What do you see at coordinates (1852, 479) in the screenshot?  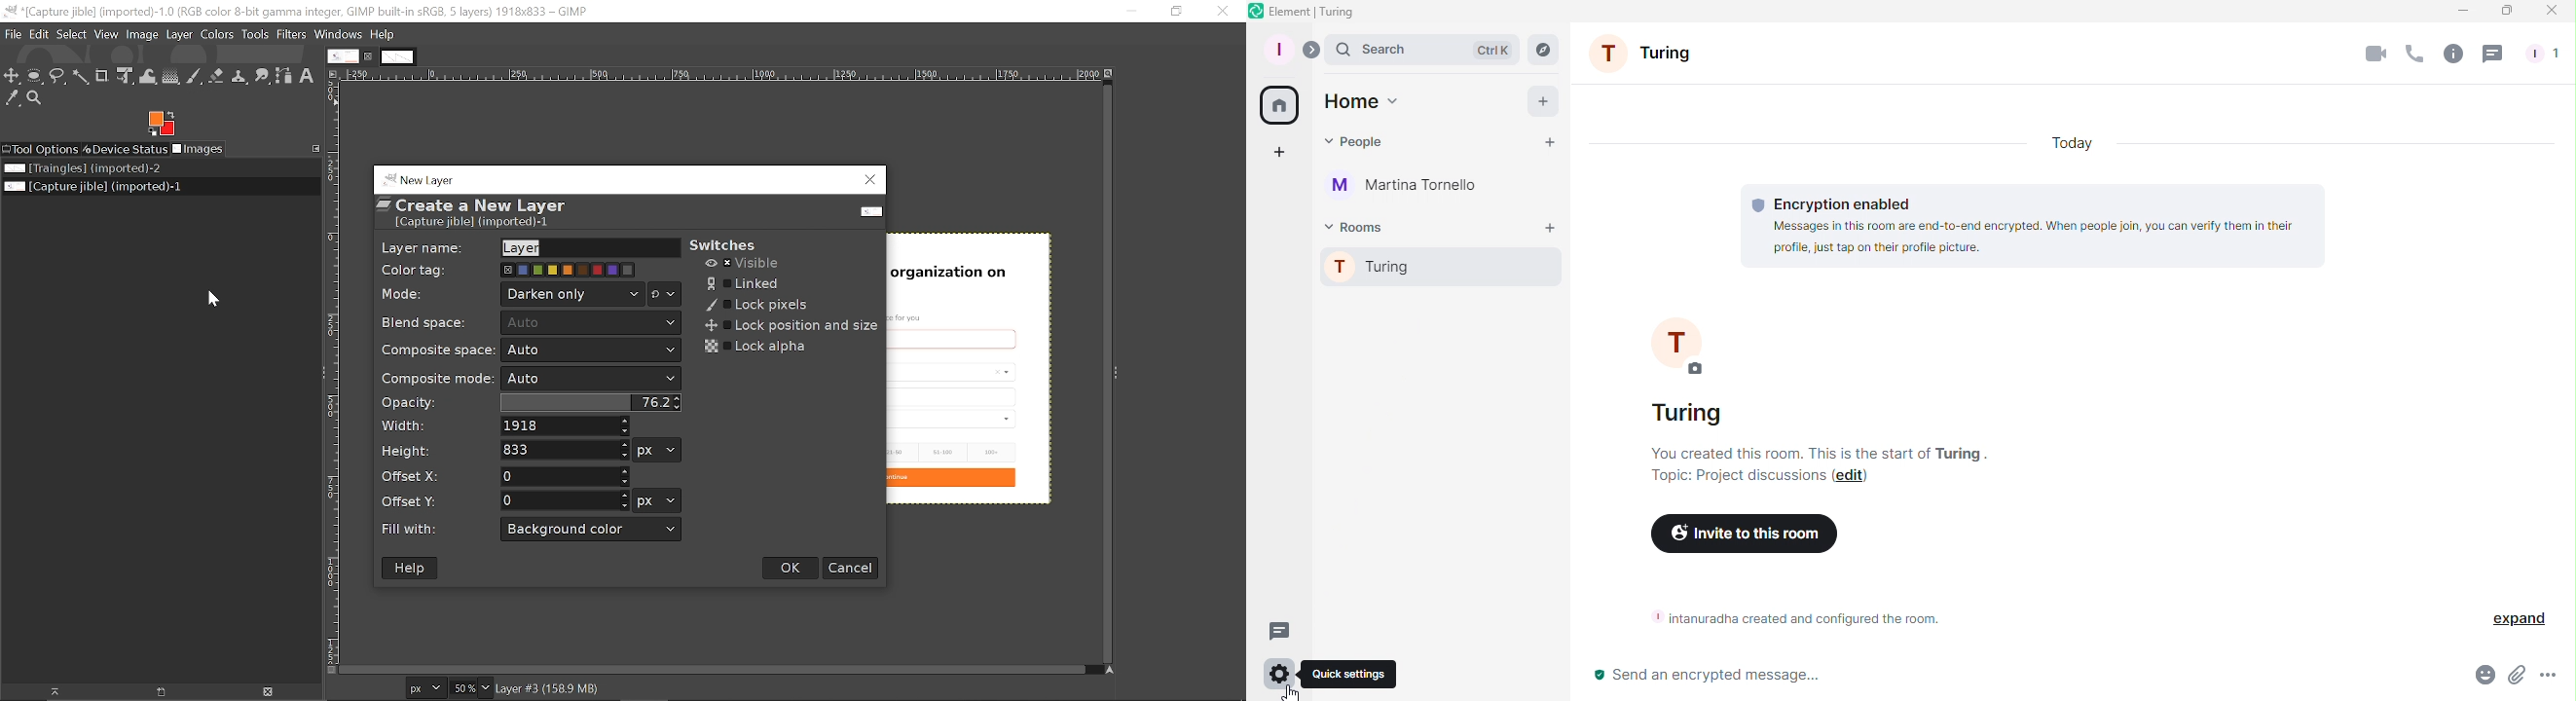 I see `Edit` at bounding box center [1852, 479].